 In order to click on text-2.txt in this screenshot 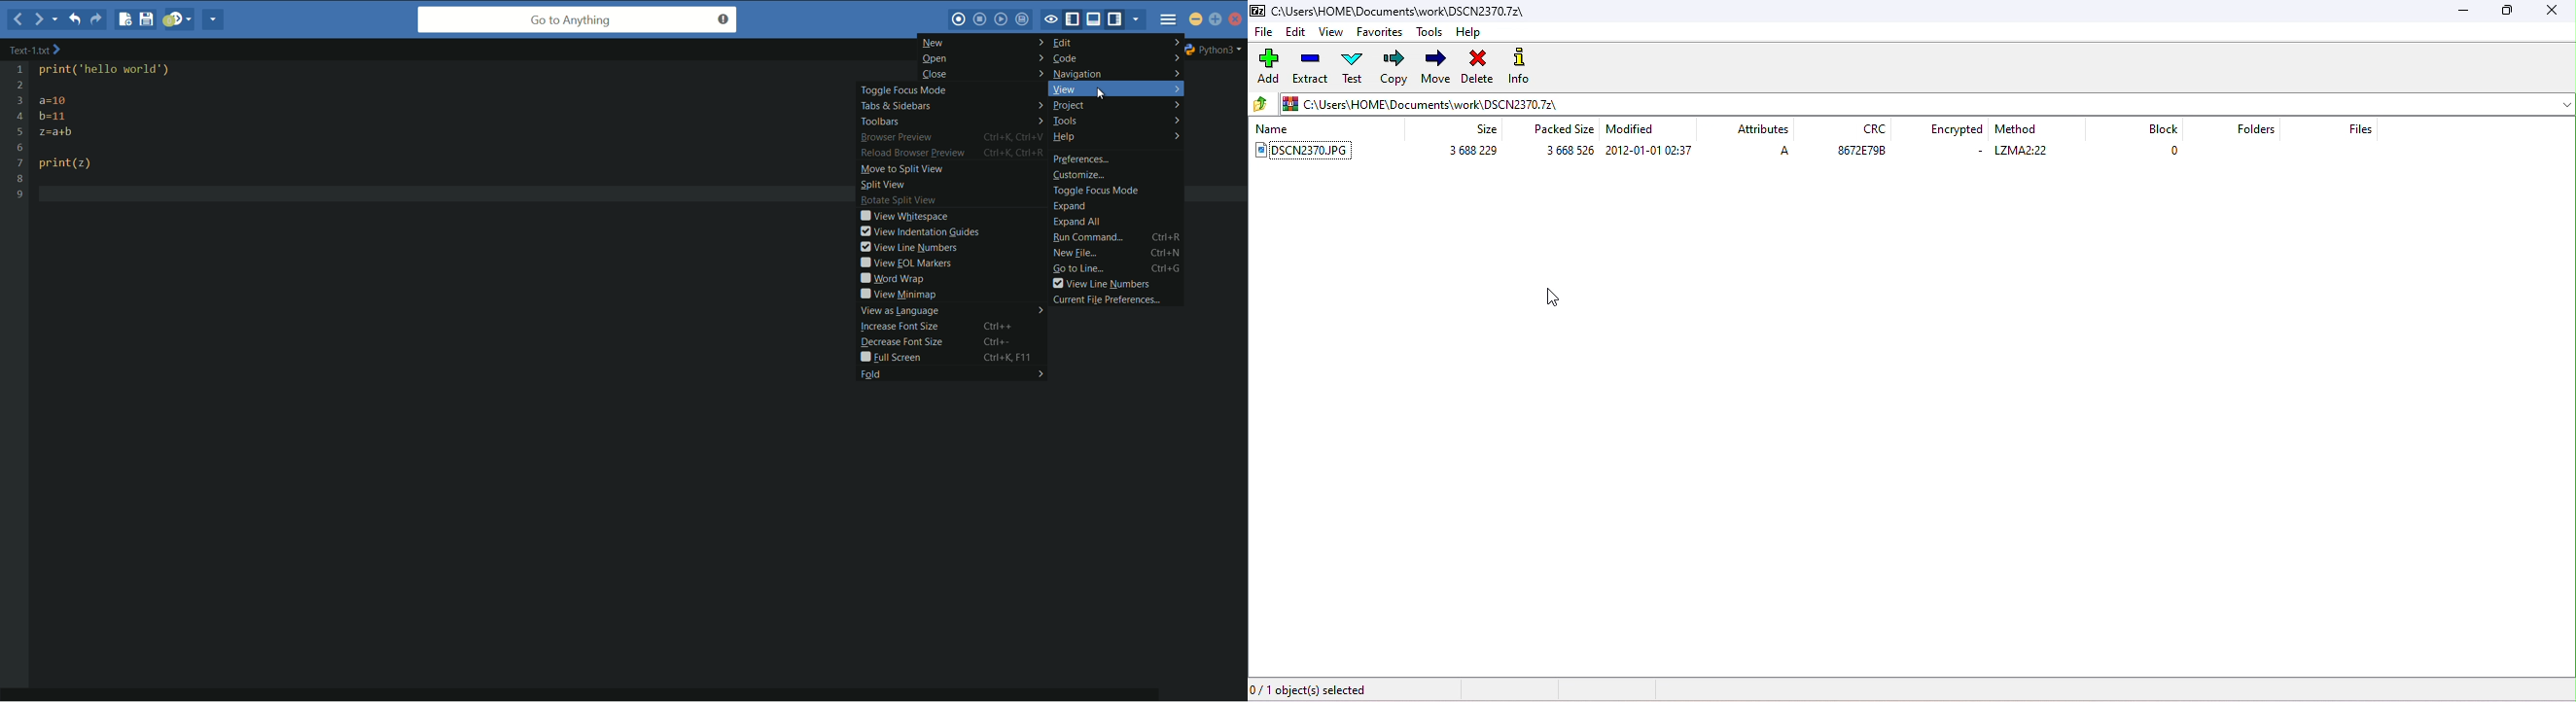, I will do `click(35, 50)`.